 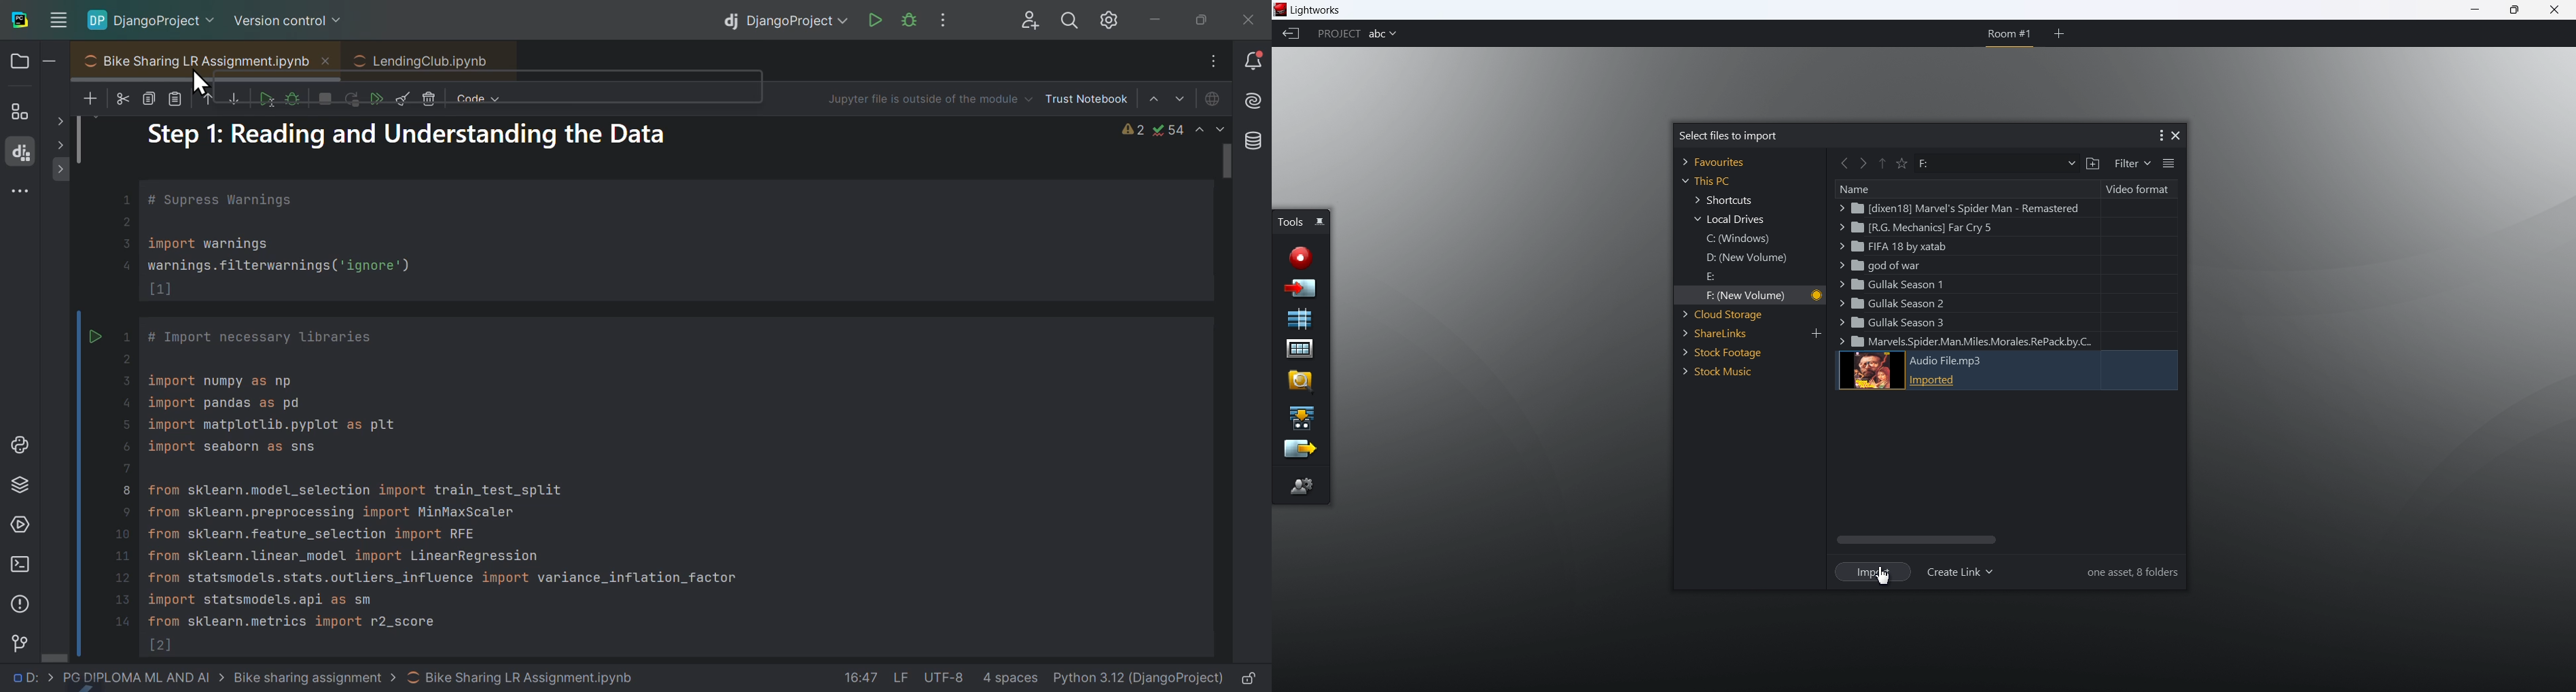 I want to click on Django project, so click(x=784, y=21).